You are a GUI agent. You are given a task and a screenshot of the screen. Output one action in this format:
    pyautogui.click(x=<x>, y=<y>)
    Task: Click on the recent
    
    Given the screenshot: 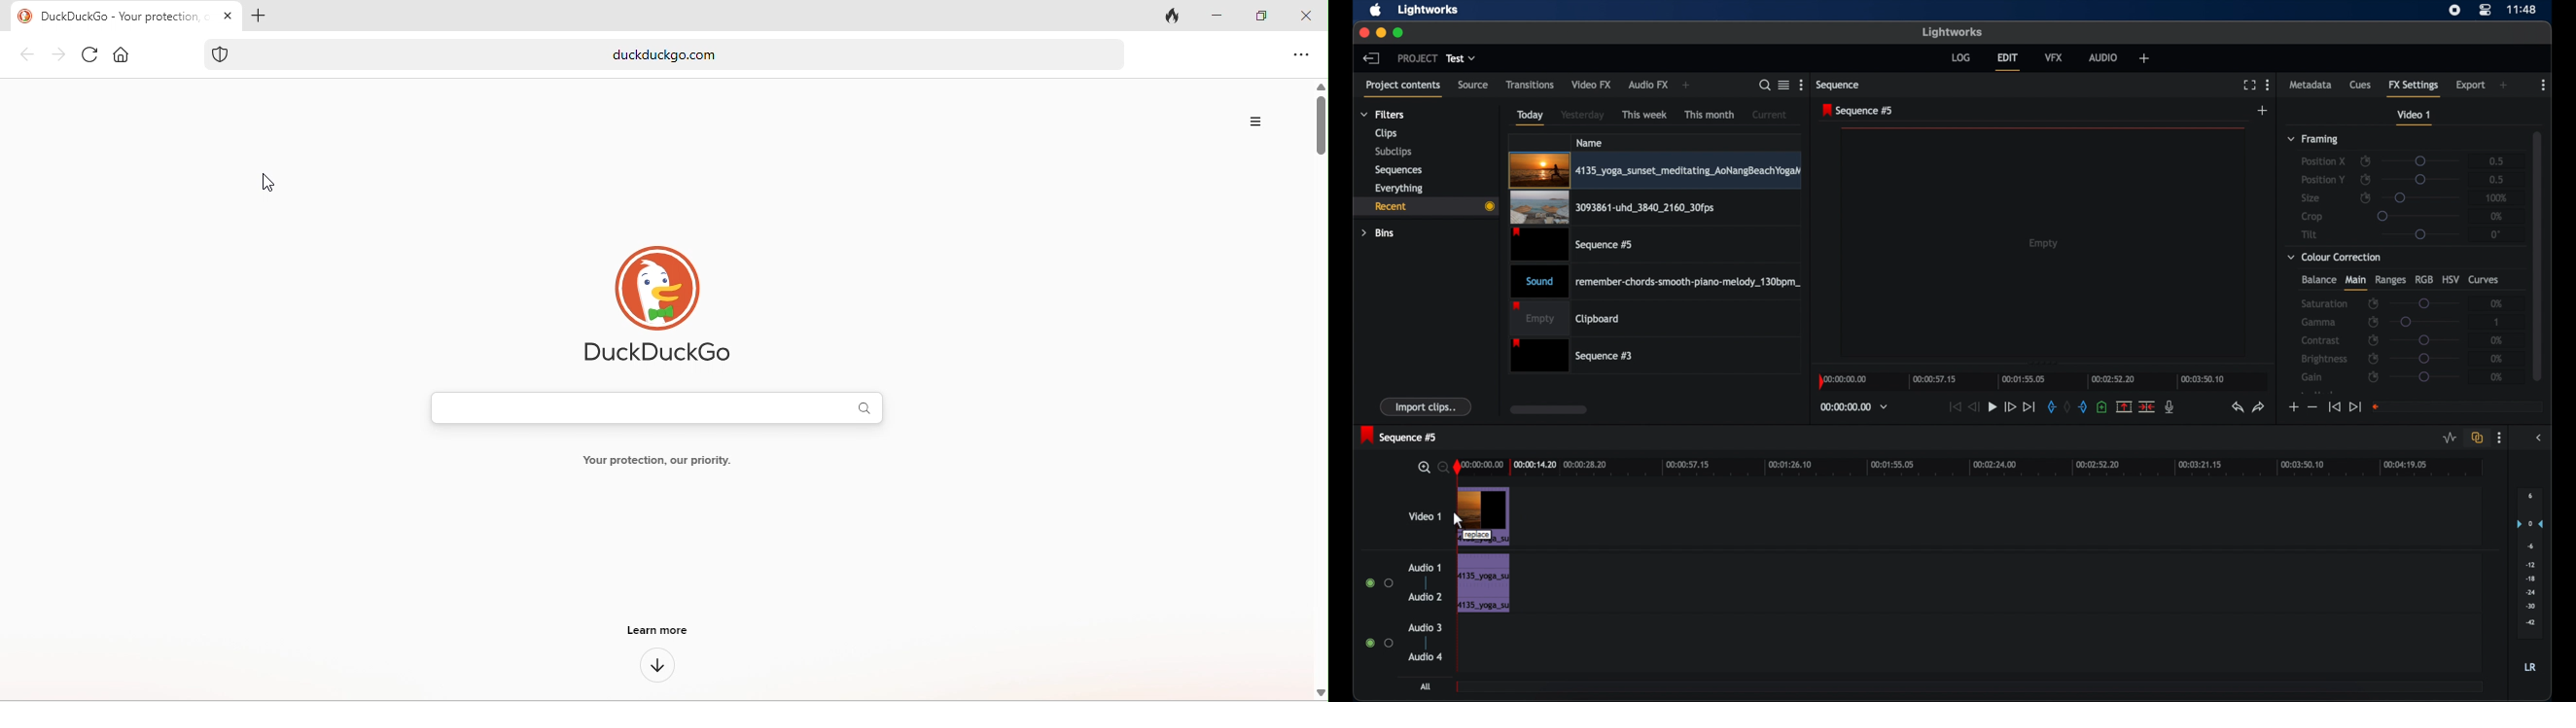 What is the action you would take?
    pyautogui.click(x=1425, y=206)
    